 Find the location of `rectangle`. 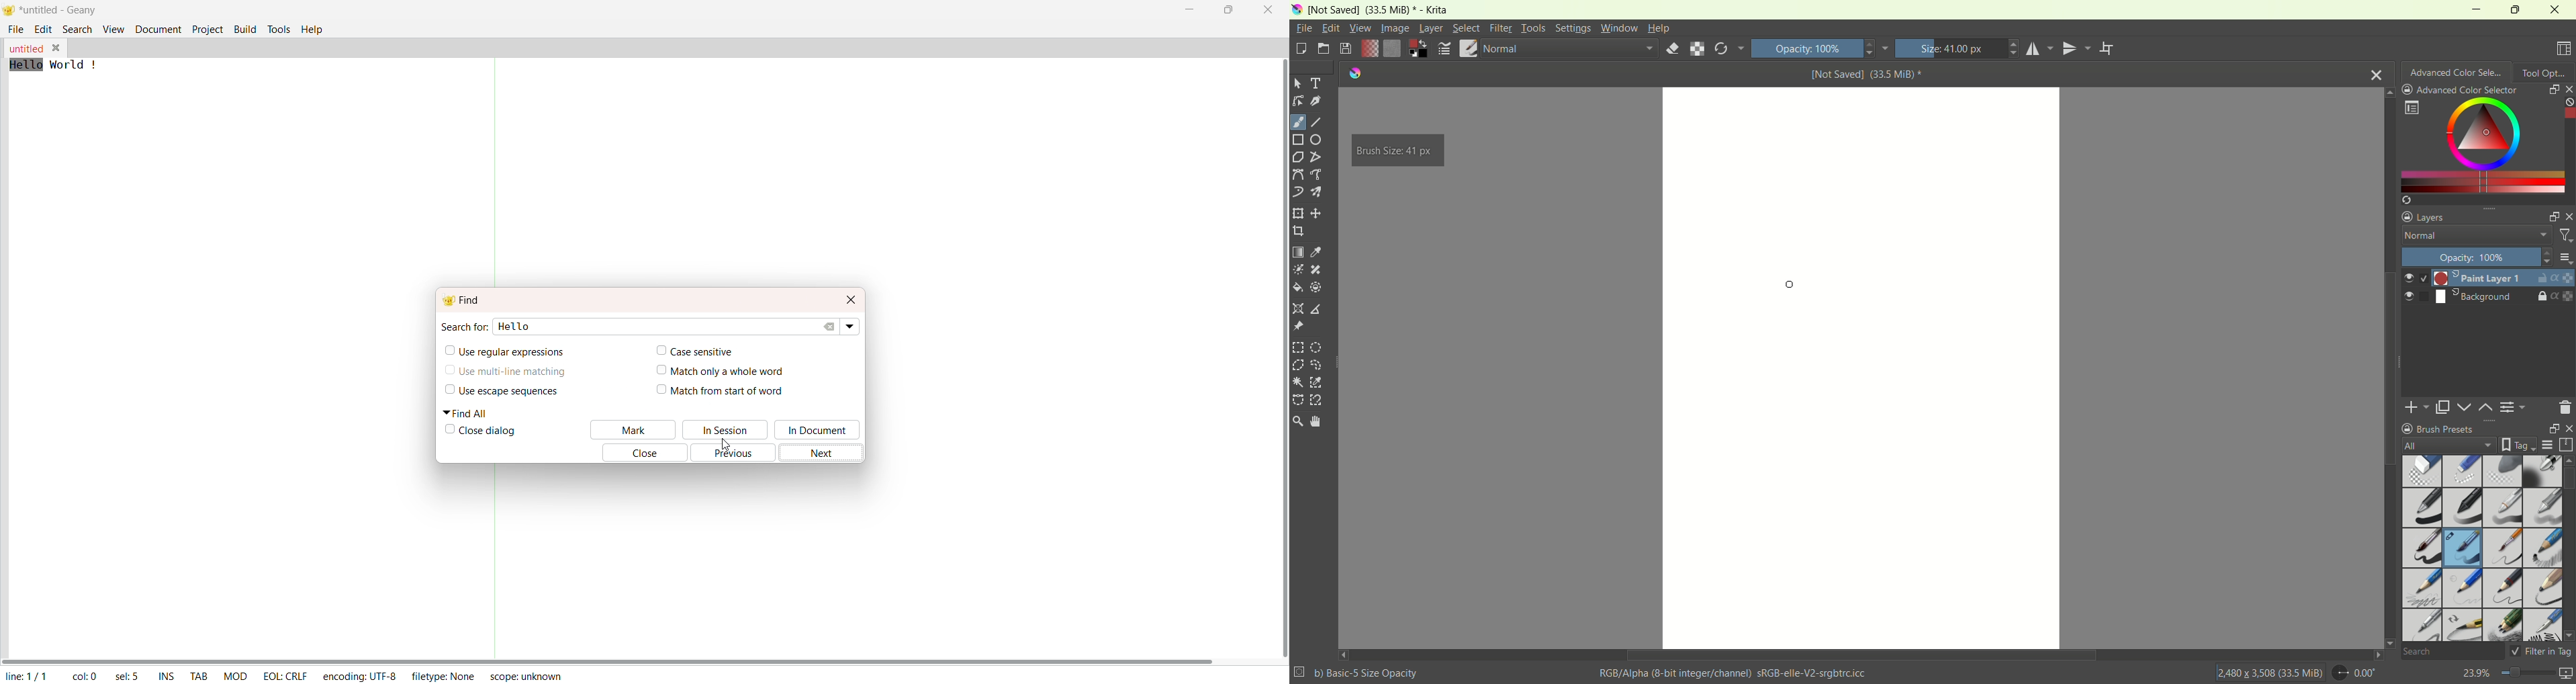

rectangle is located at coordinates (1299, 141).